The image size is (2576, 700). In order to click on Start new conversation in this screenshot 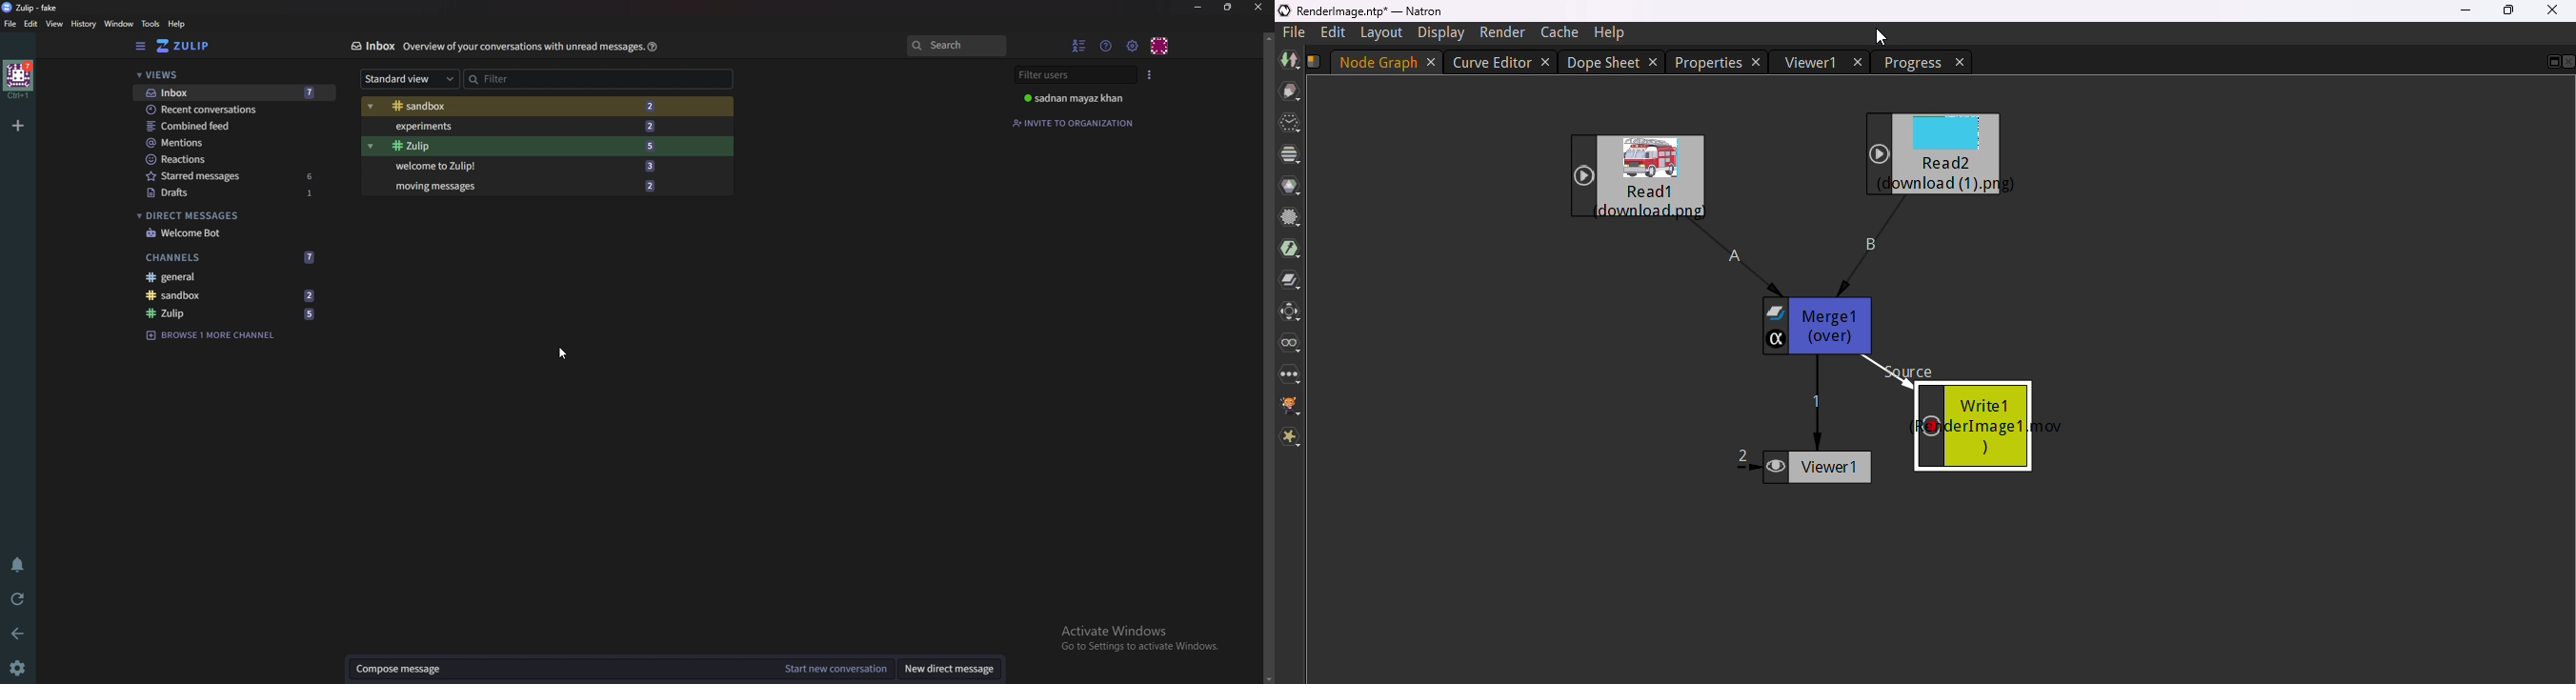, I will do `click(835, 667)`.